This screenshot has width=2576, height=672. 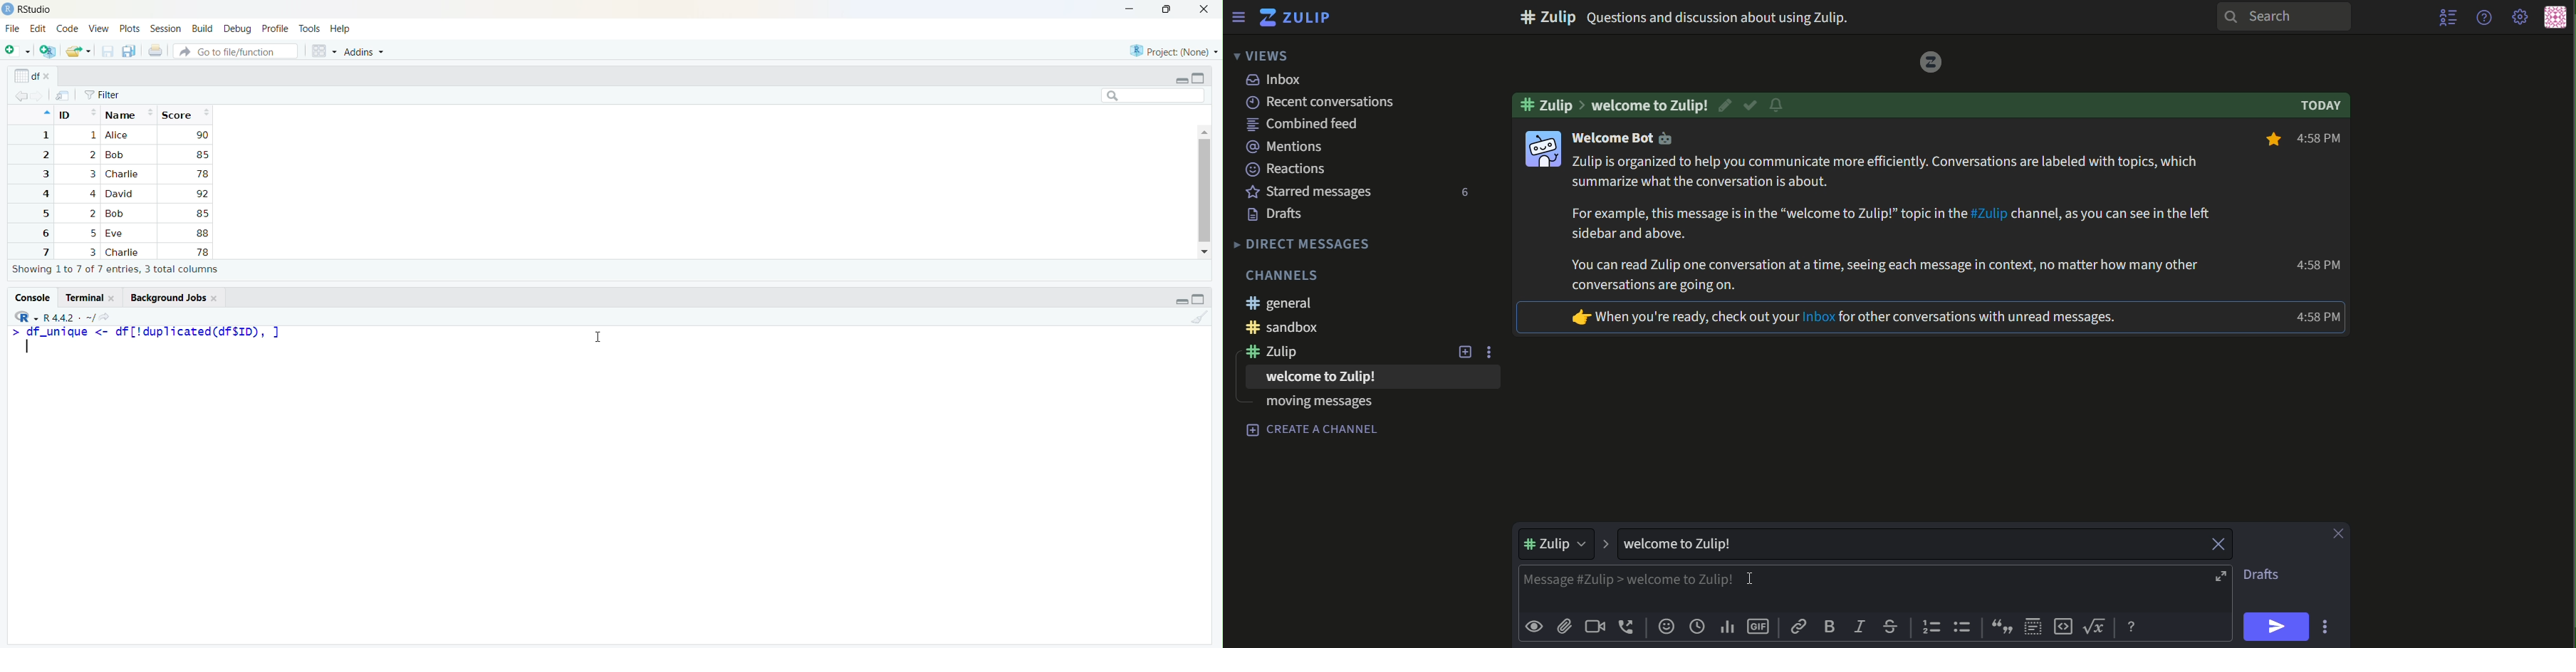 I want to click on 3, so click(x=91, y=174).